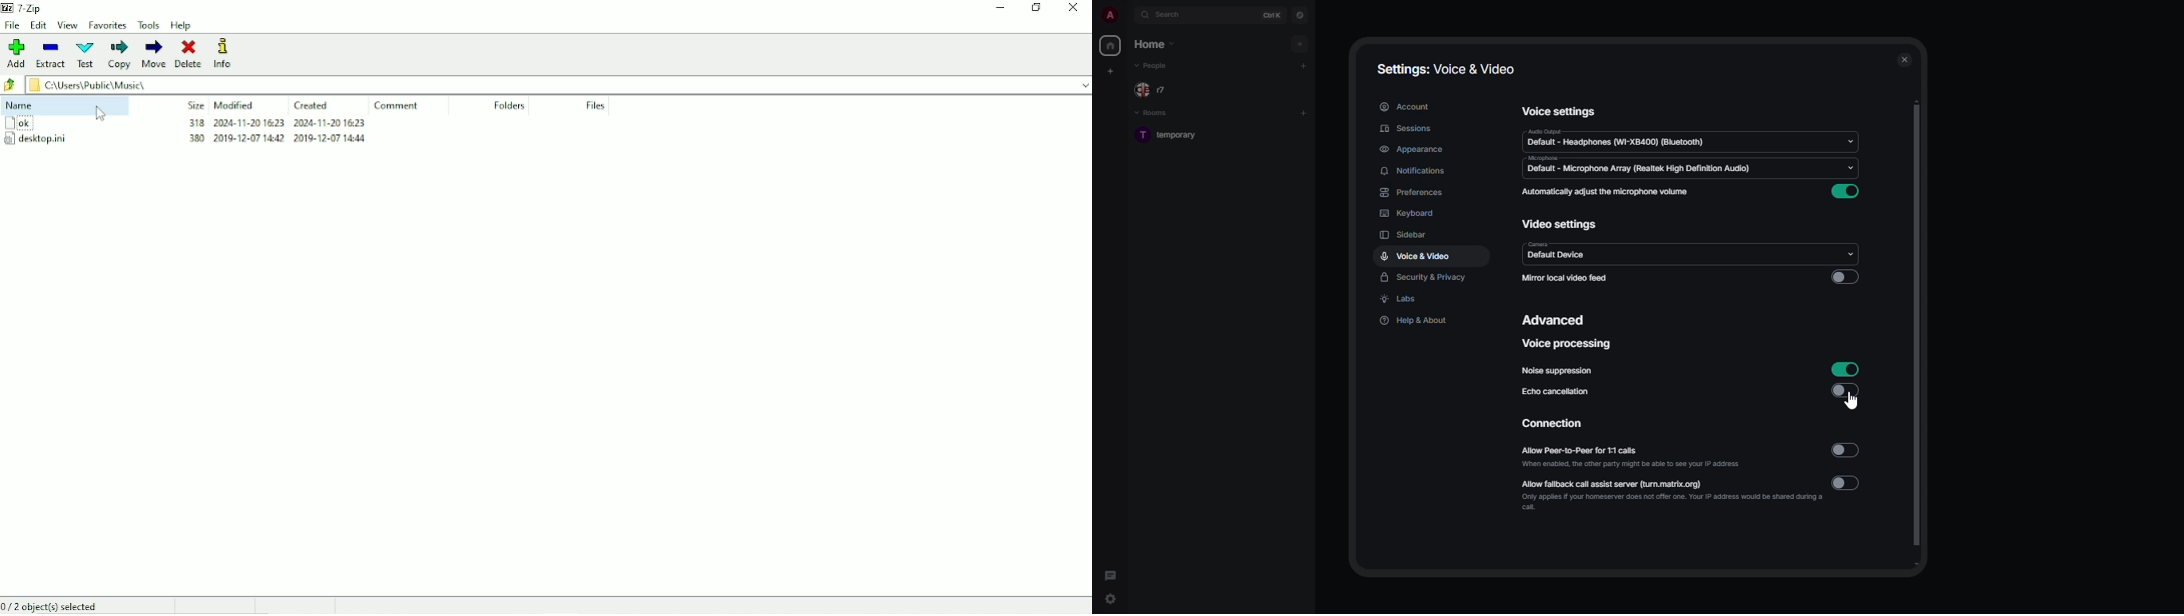  Describe the element at coordinates (1849, 167) in the screenshot. I see `drop down` at that location.